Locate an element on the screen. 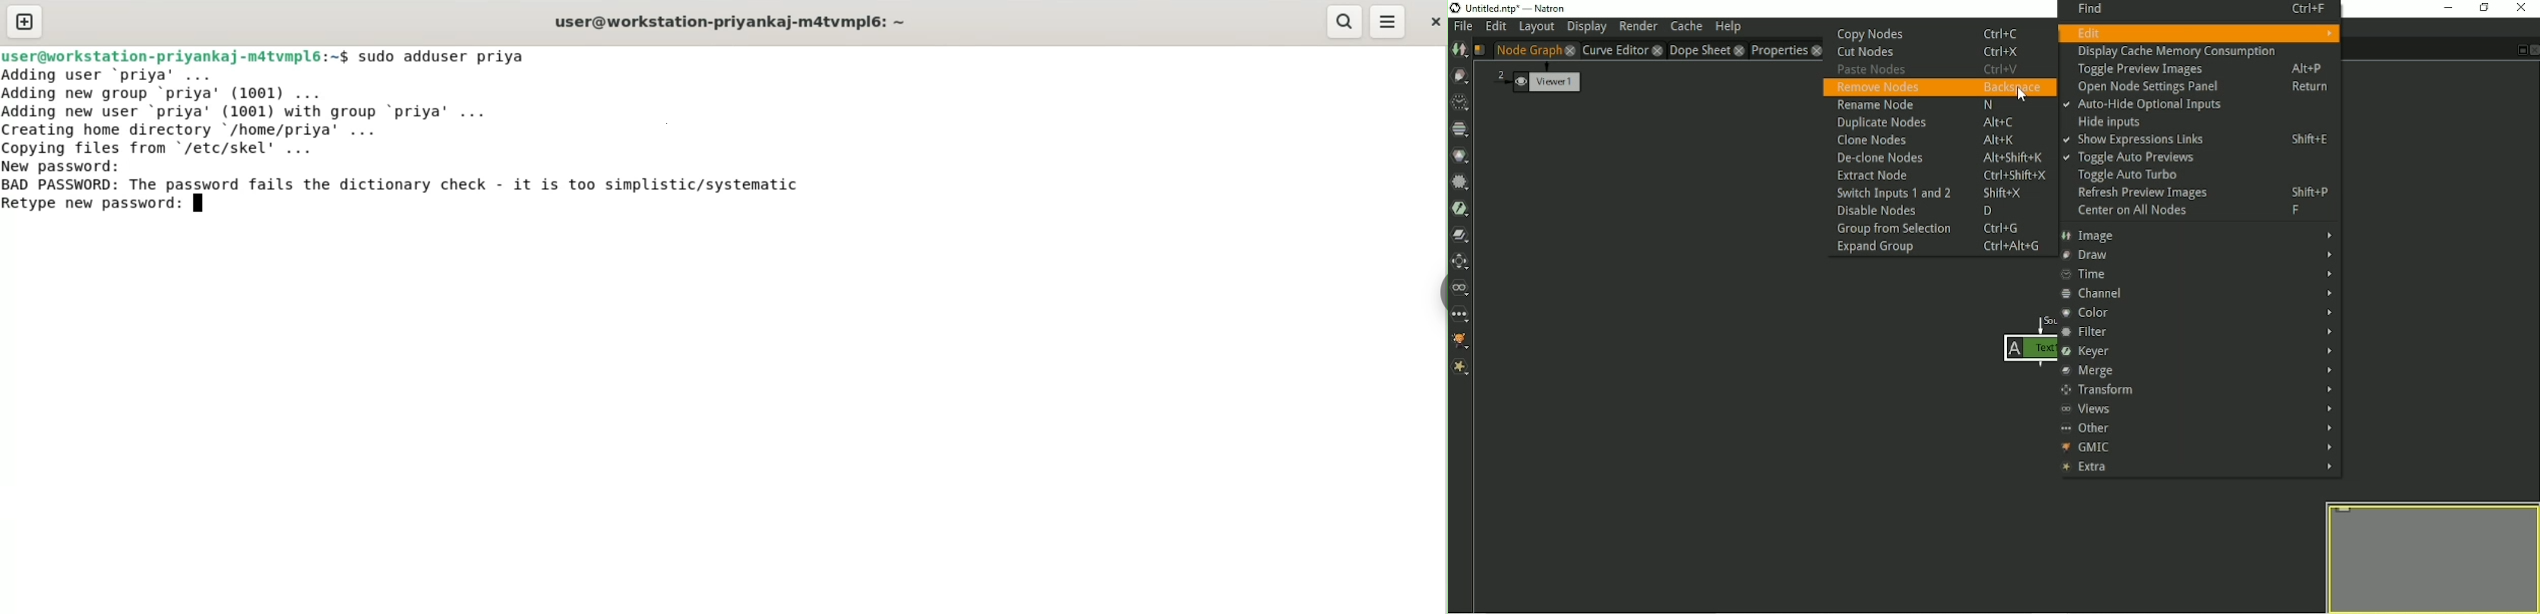 The width and height of the screenshot is (2548, 616). search is located at coordinates (1346, 22).